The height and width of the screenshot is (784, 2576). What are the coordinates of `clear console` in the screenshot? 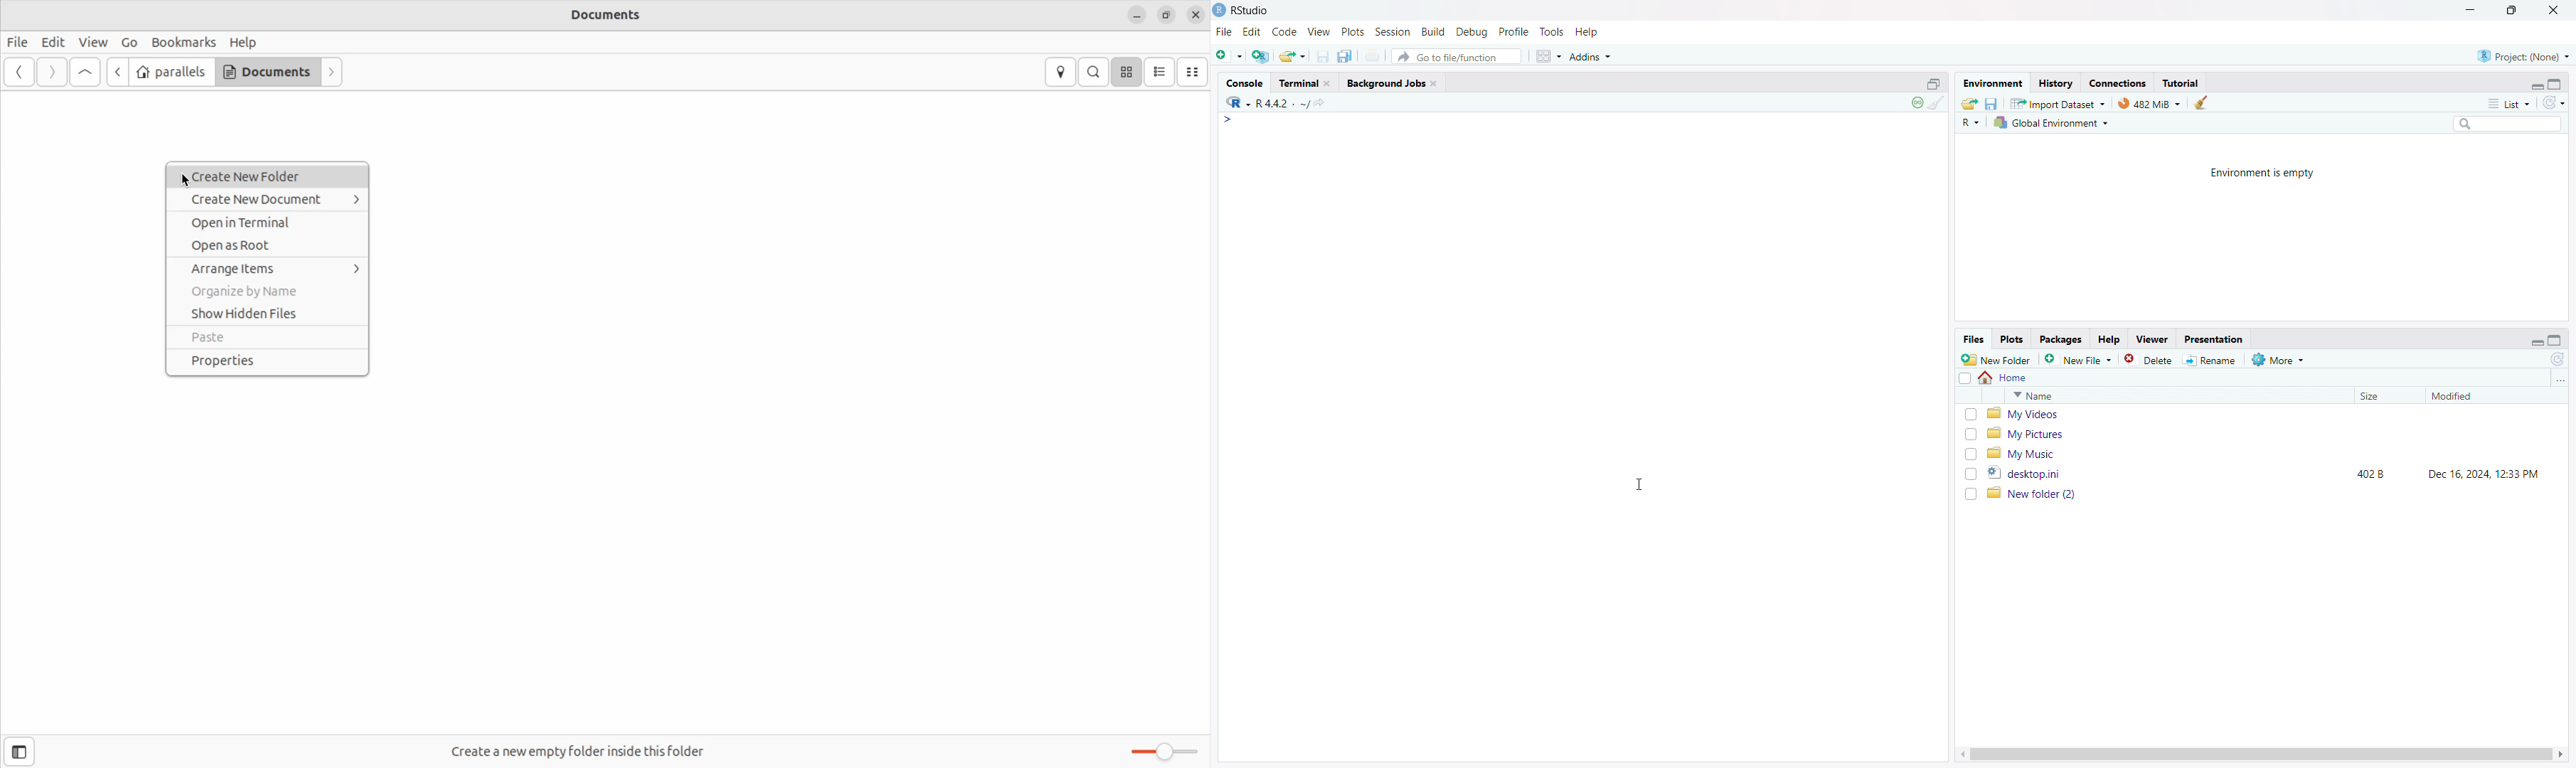 It's located at (1937, 103).